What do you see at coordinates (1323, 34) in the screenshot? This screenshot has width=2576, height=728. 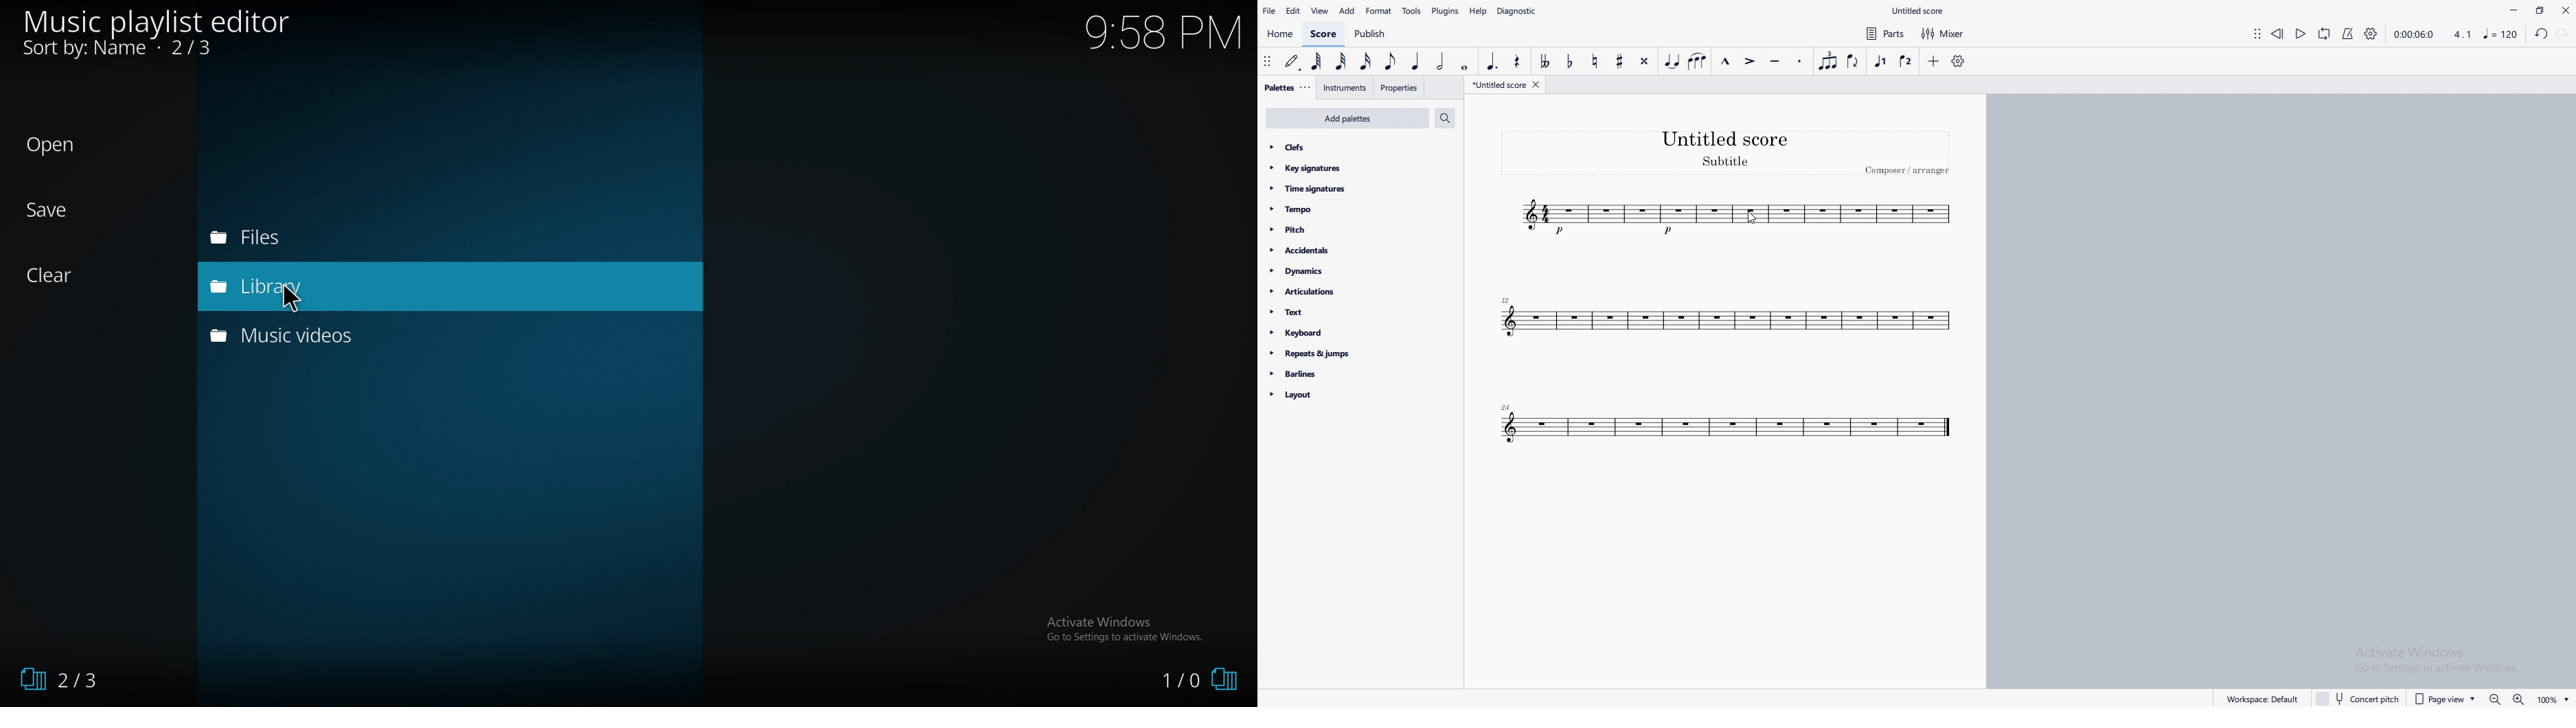 I see `score` at bounding box center [1323, 34].